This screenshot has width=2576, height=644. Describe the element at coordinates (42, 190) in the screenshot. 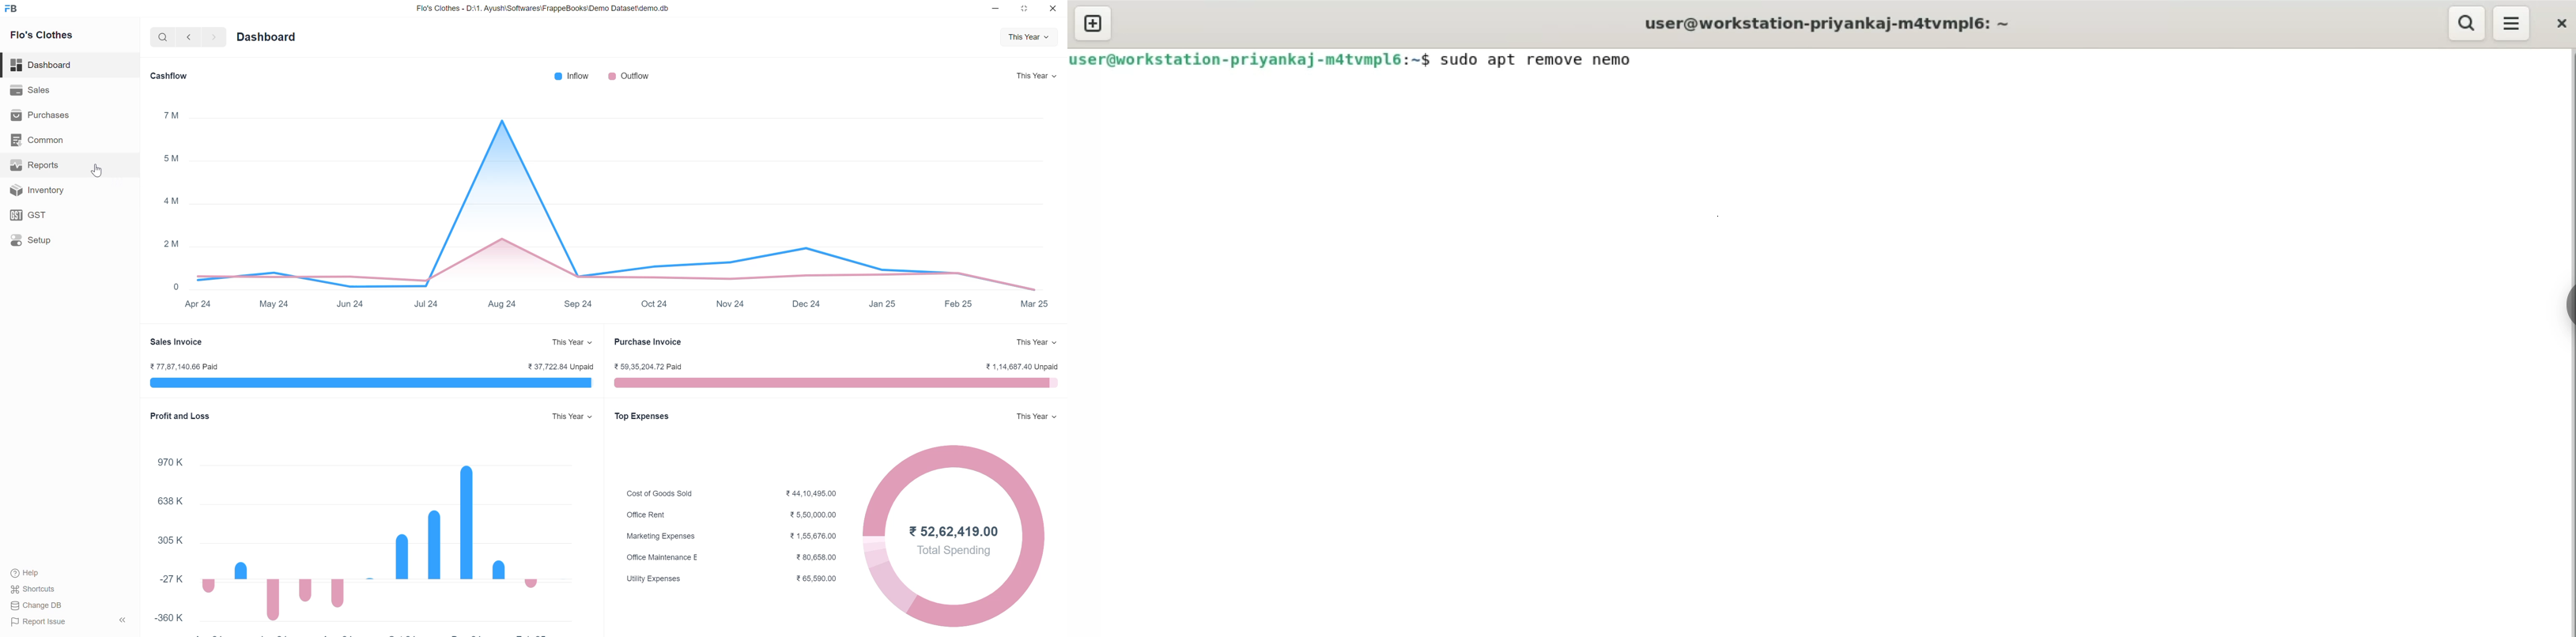

I see `Inventory` at that location.